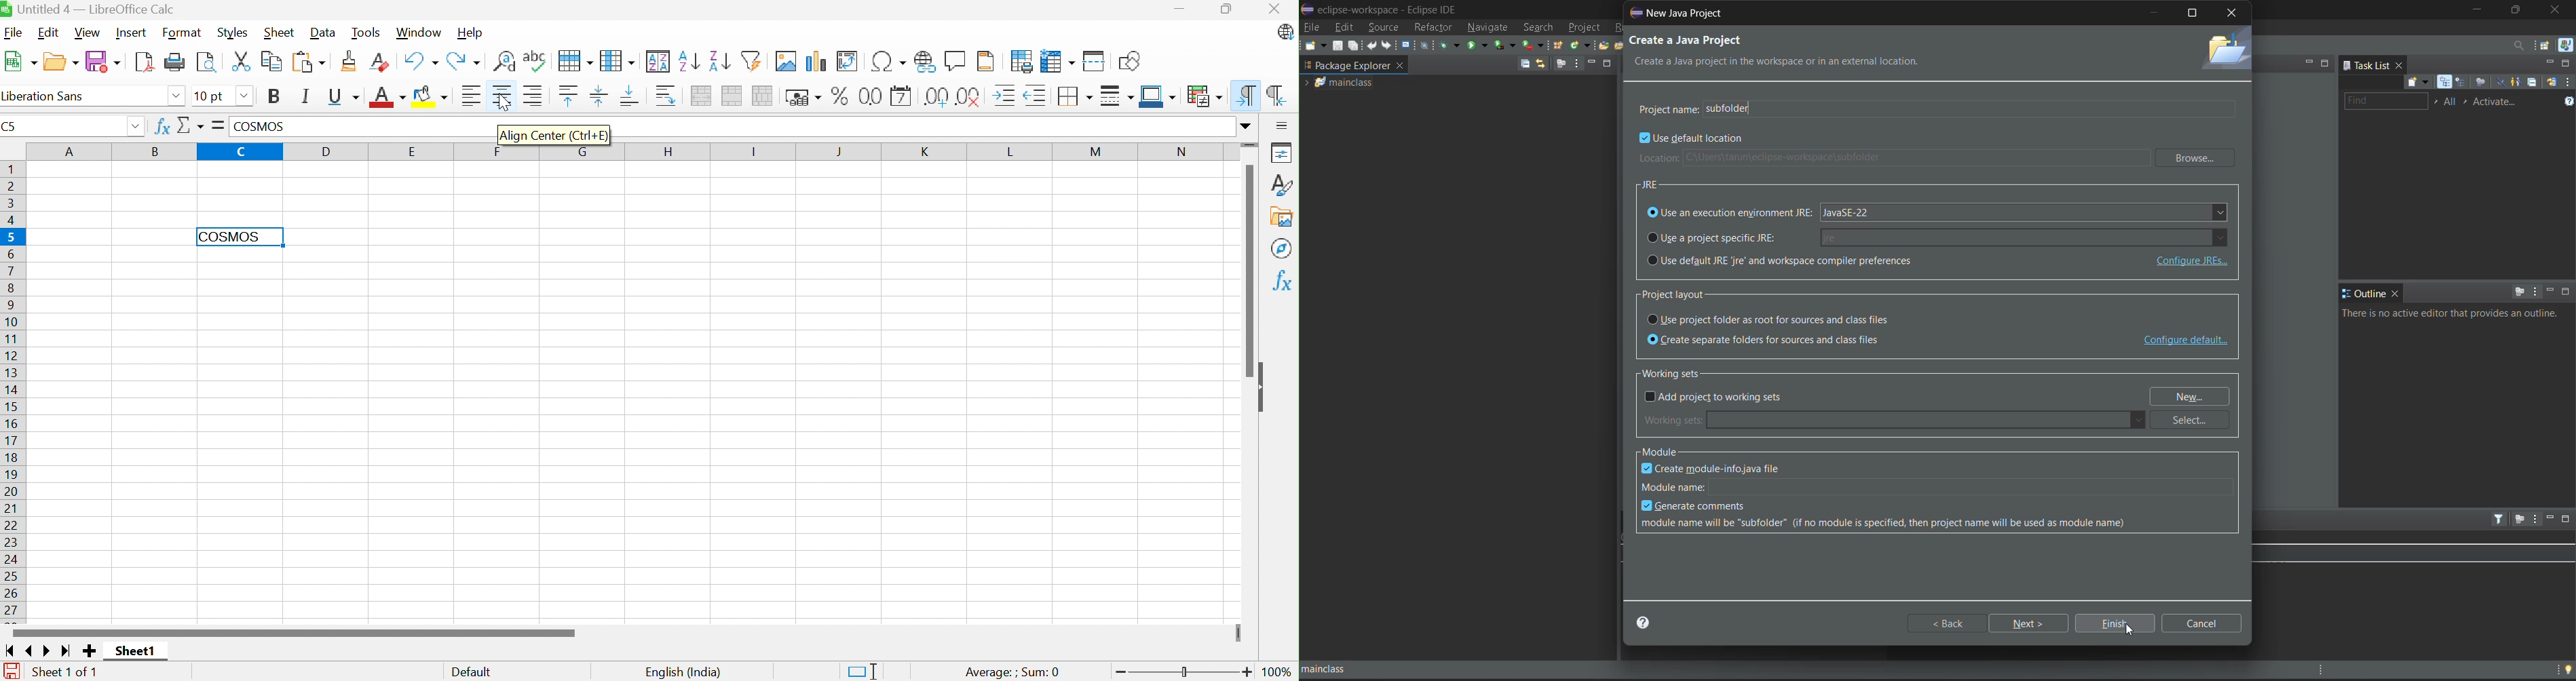 The width and height of the screenshot is (2576, 700). What do you see at coordinates (67, 652) in the screenshot?
I see `Scroll To last sheet` at bounding box center [67, 652].